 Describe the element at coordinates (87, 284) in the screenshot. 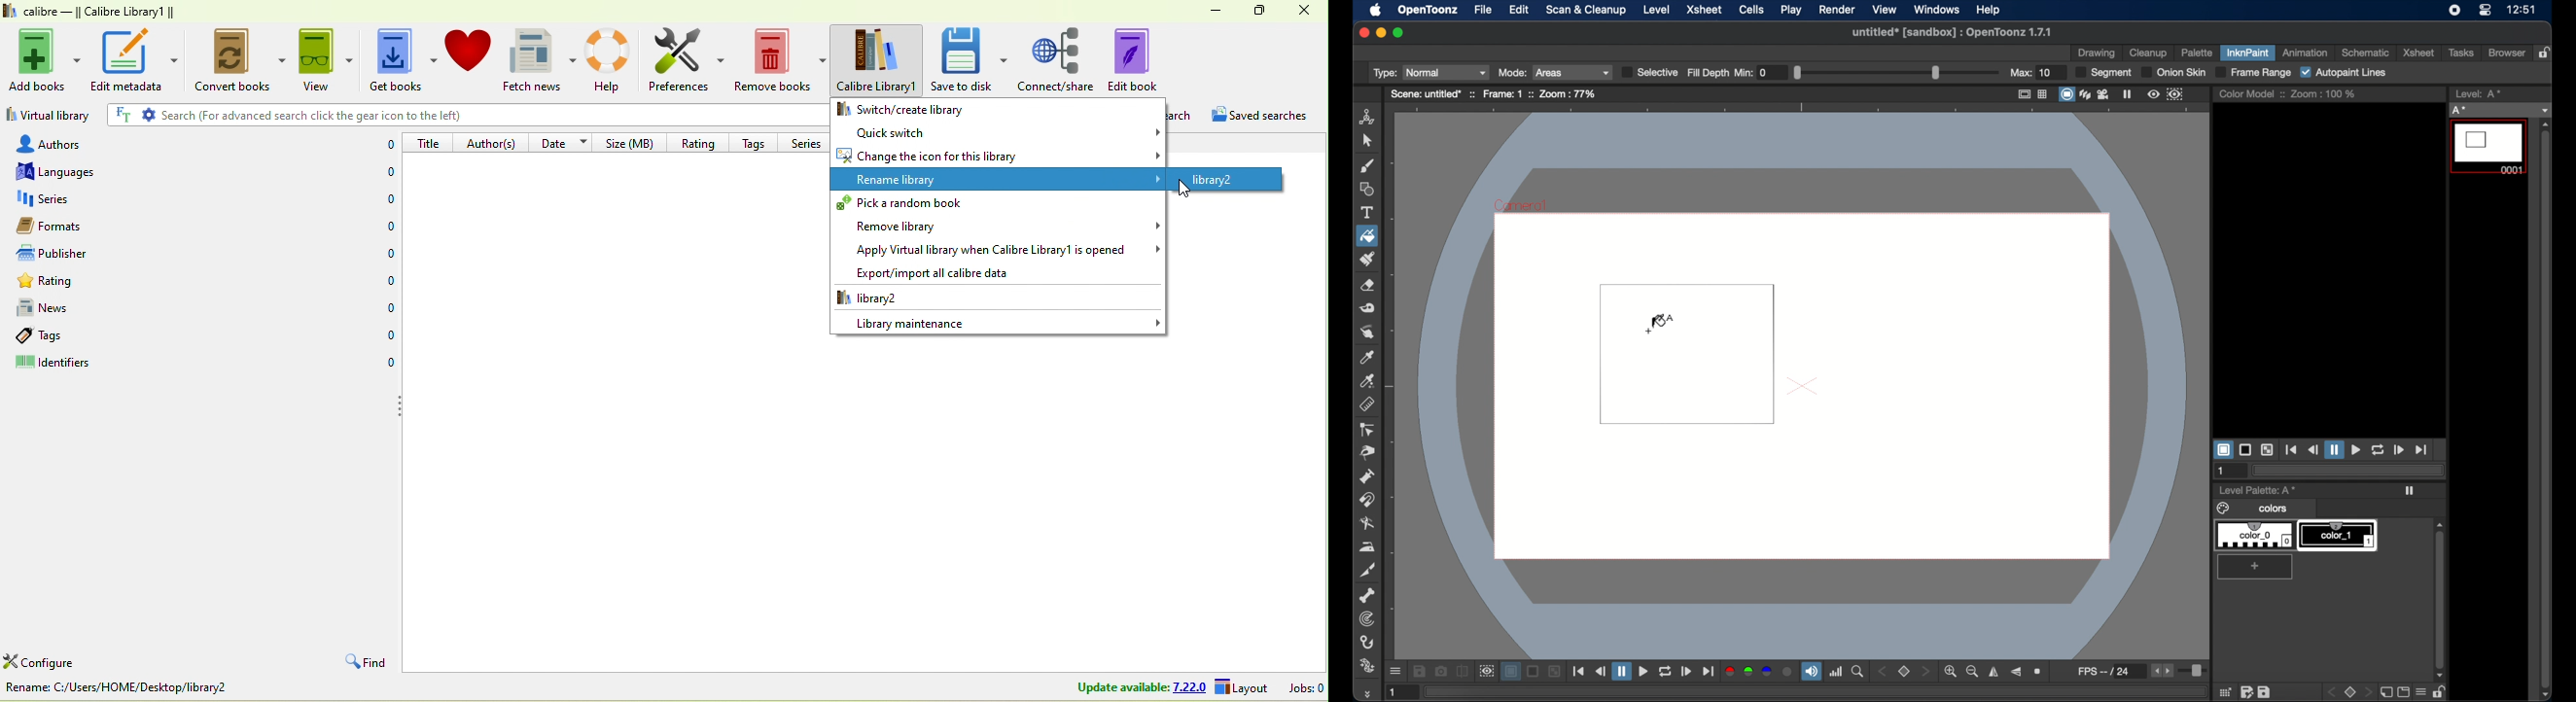

I see `rating` at that location.